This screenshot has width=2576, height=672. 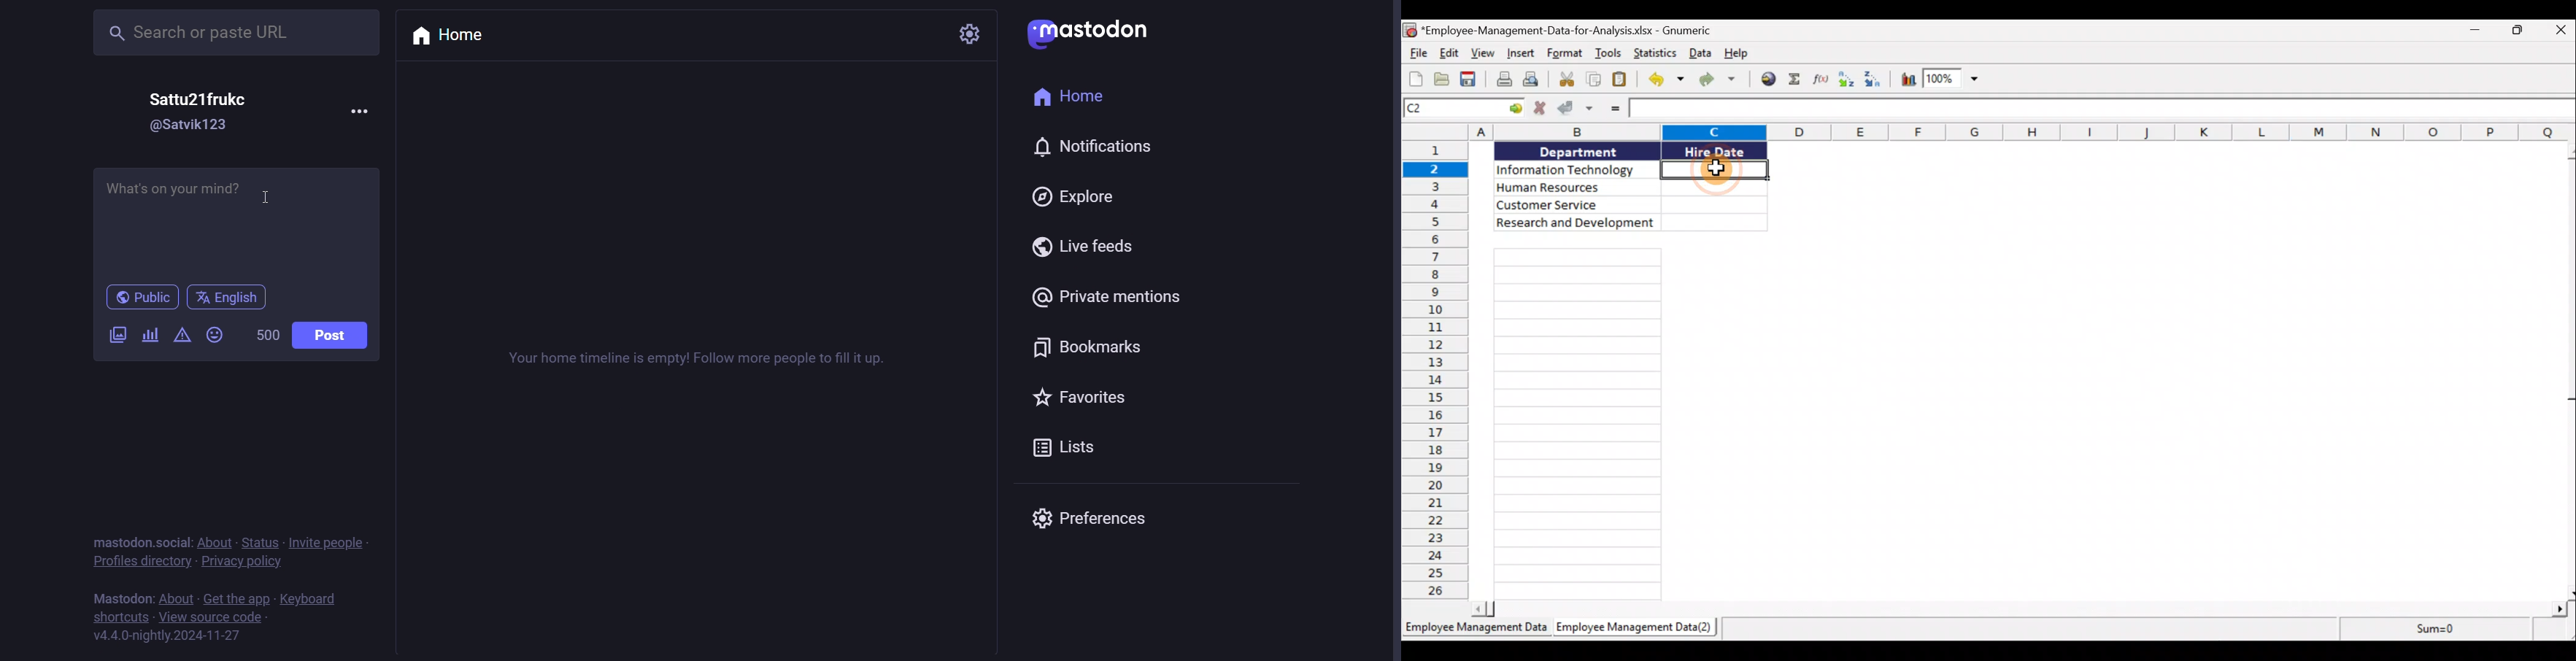 I want to click on favorites, so click(x=1080, y=399).